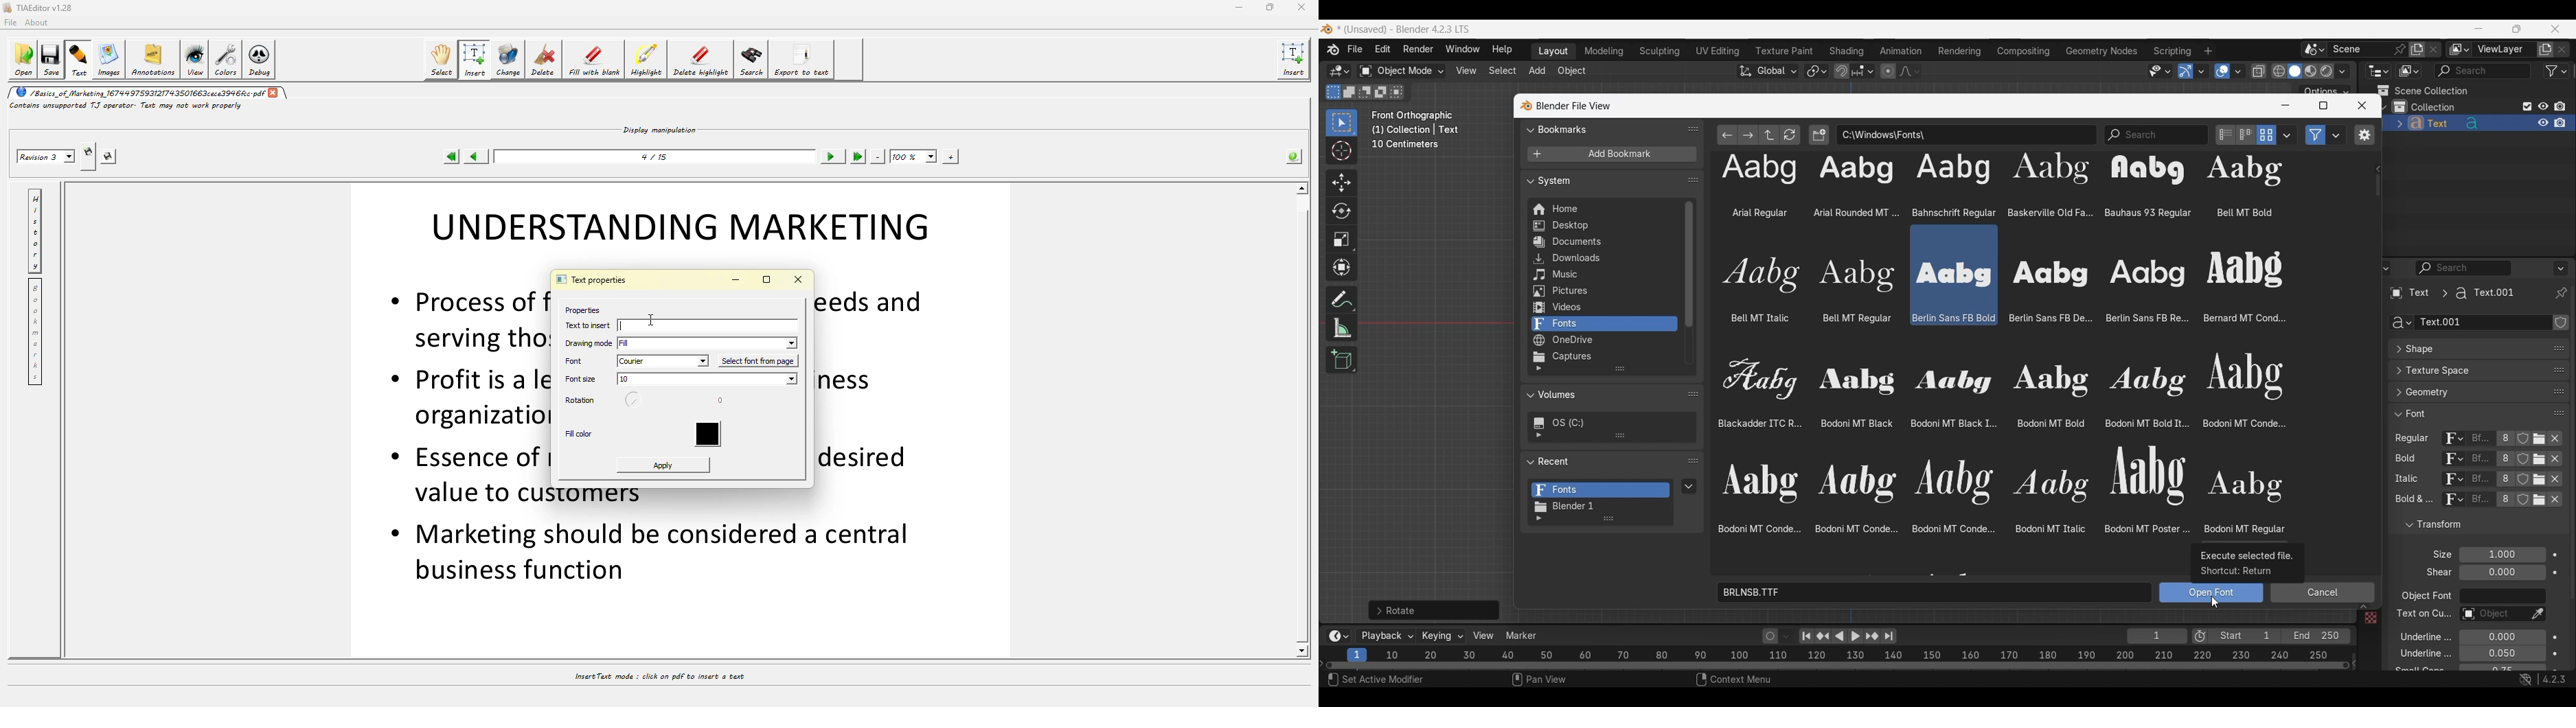 The height and width of the screenshot is (728, 2576). What do you see at coordinates (2363, 607) in the screenshot?
I see `Expand View/Select` at bounding box center [2363, 607].